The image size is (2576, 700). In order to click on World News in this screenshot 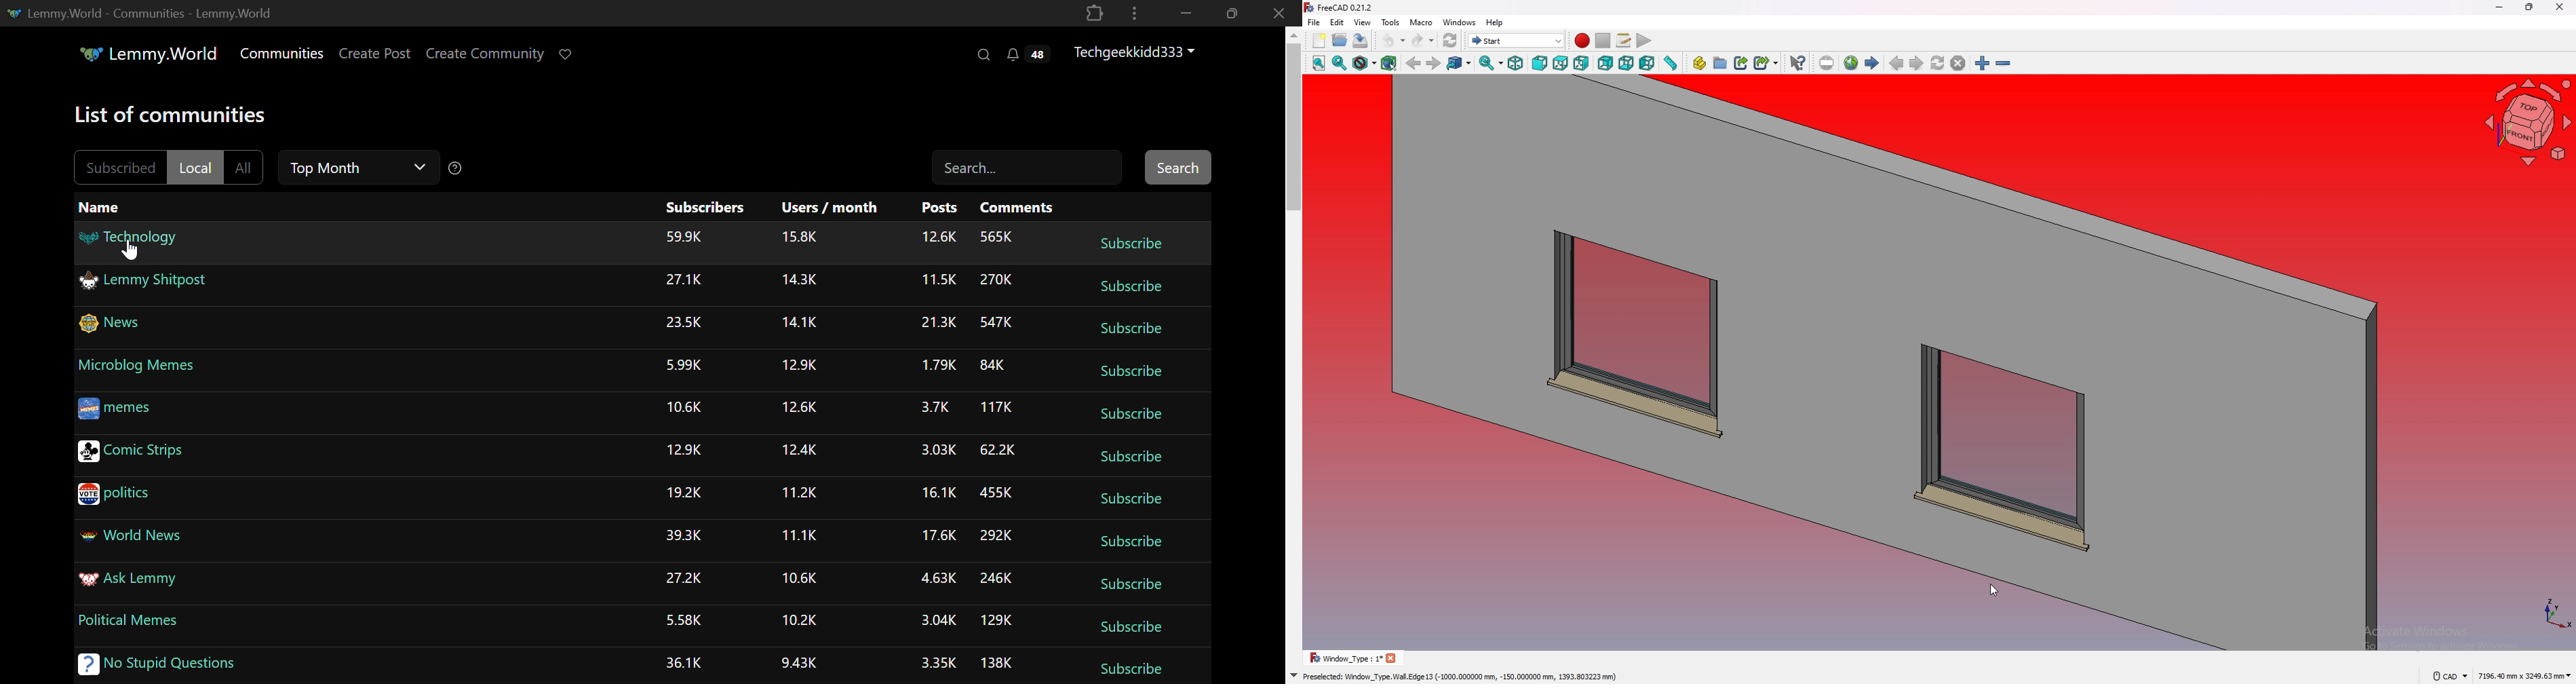, I will do `click(134, 533)`.